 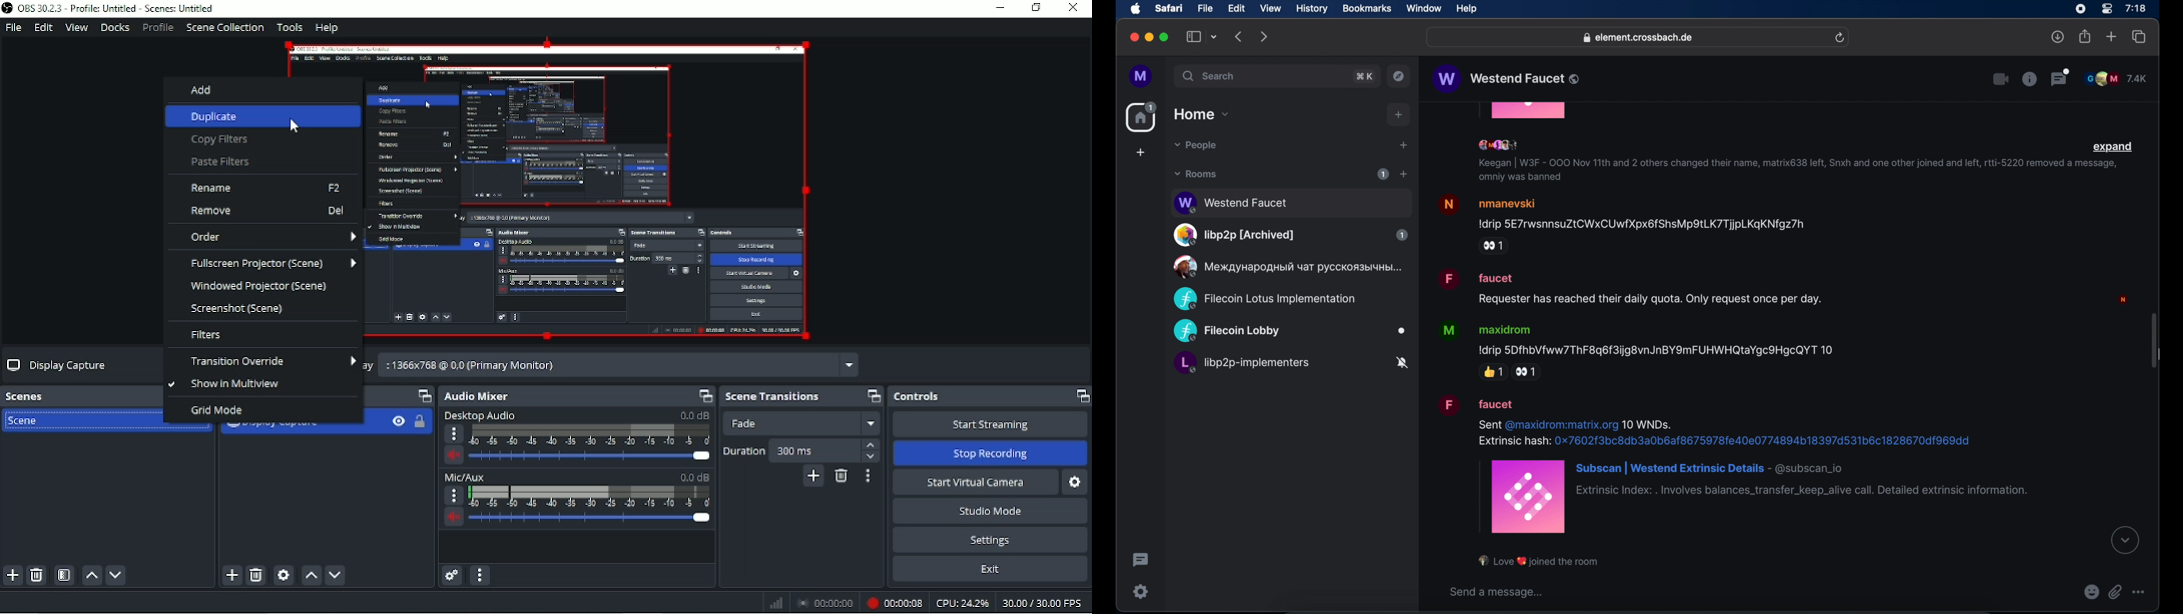 I want to click on Remove selected source(s), so click(x=256, y=576).